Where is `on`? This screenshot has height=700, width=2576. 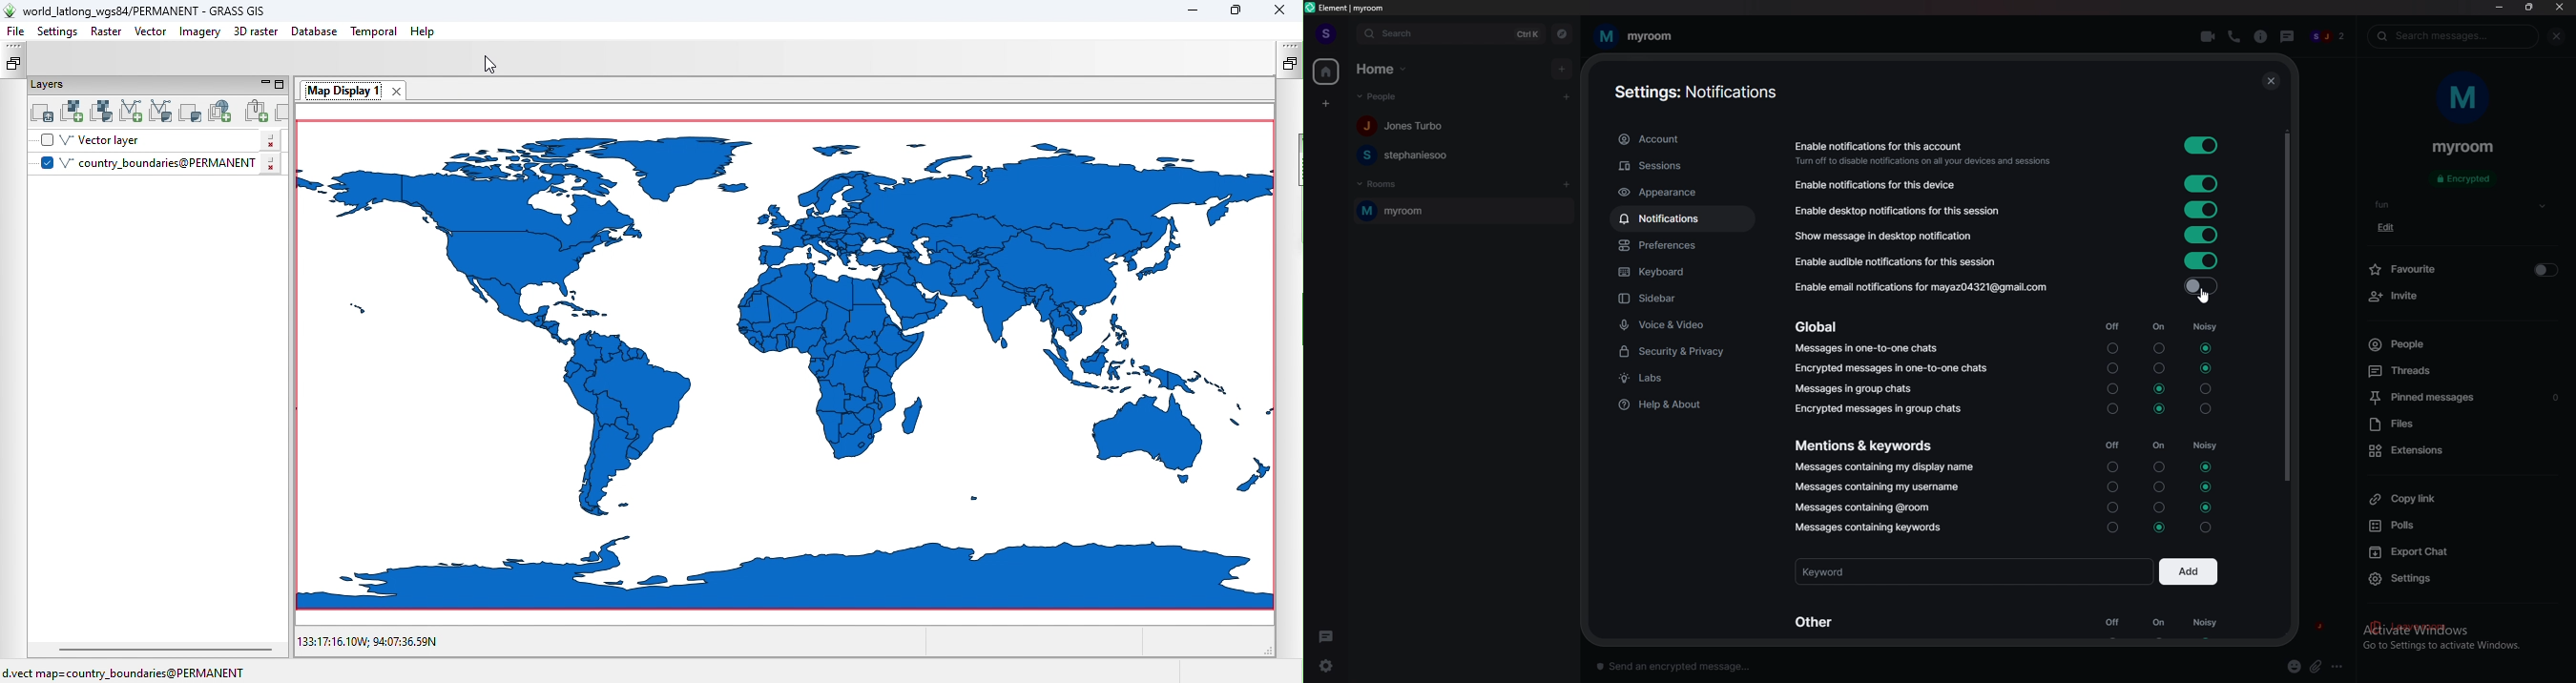
on is located at coordinates (2159, 426).